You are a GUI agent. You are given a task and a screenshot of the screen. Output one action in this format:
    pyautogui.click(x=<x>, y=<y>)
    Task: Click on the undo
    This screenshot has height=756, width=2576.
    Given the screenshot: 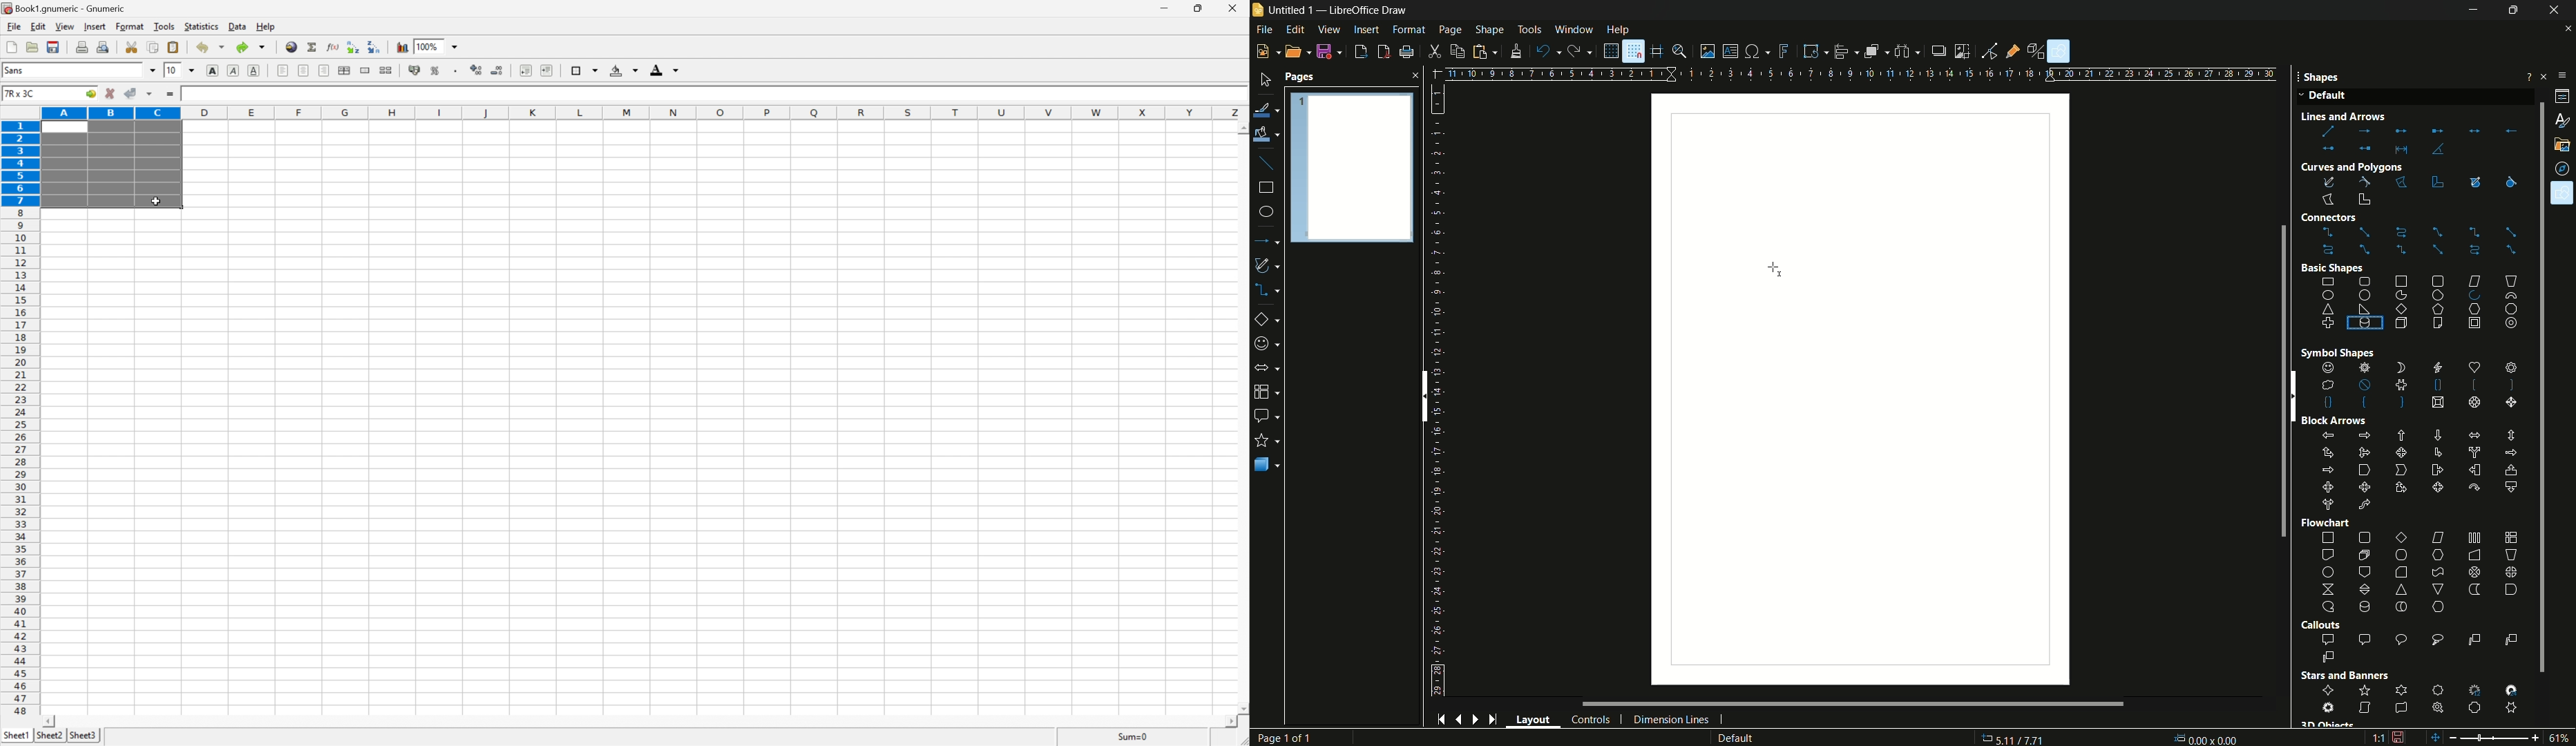 What is the action you would take?
    pyautogui.click(x=209, y=47)
    